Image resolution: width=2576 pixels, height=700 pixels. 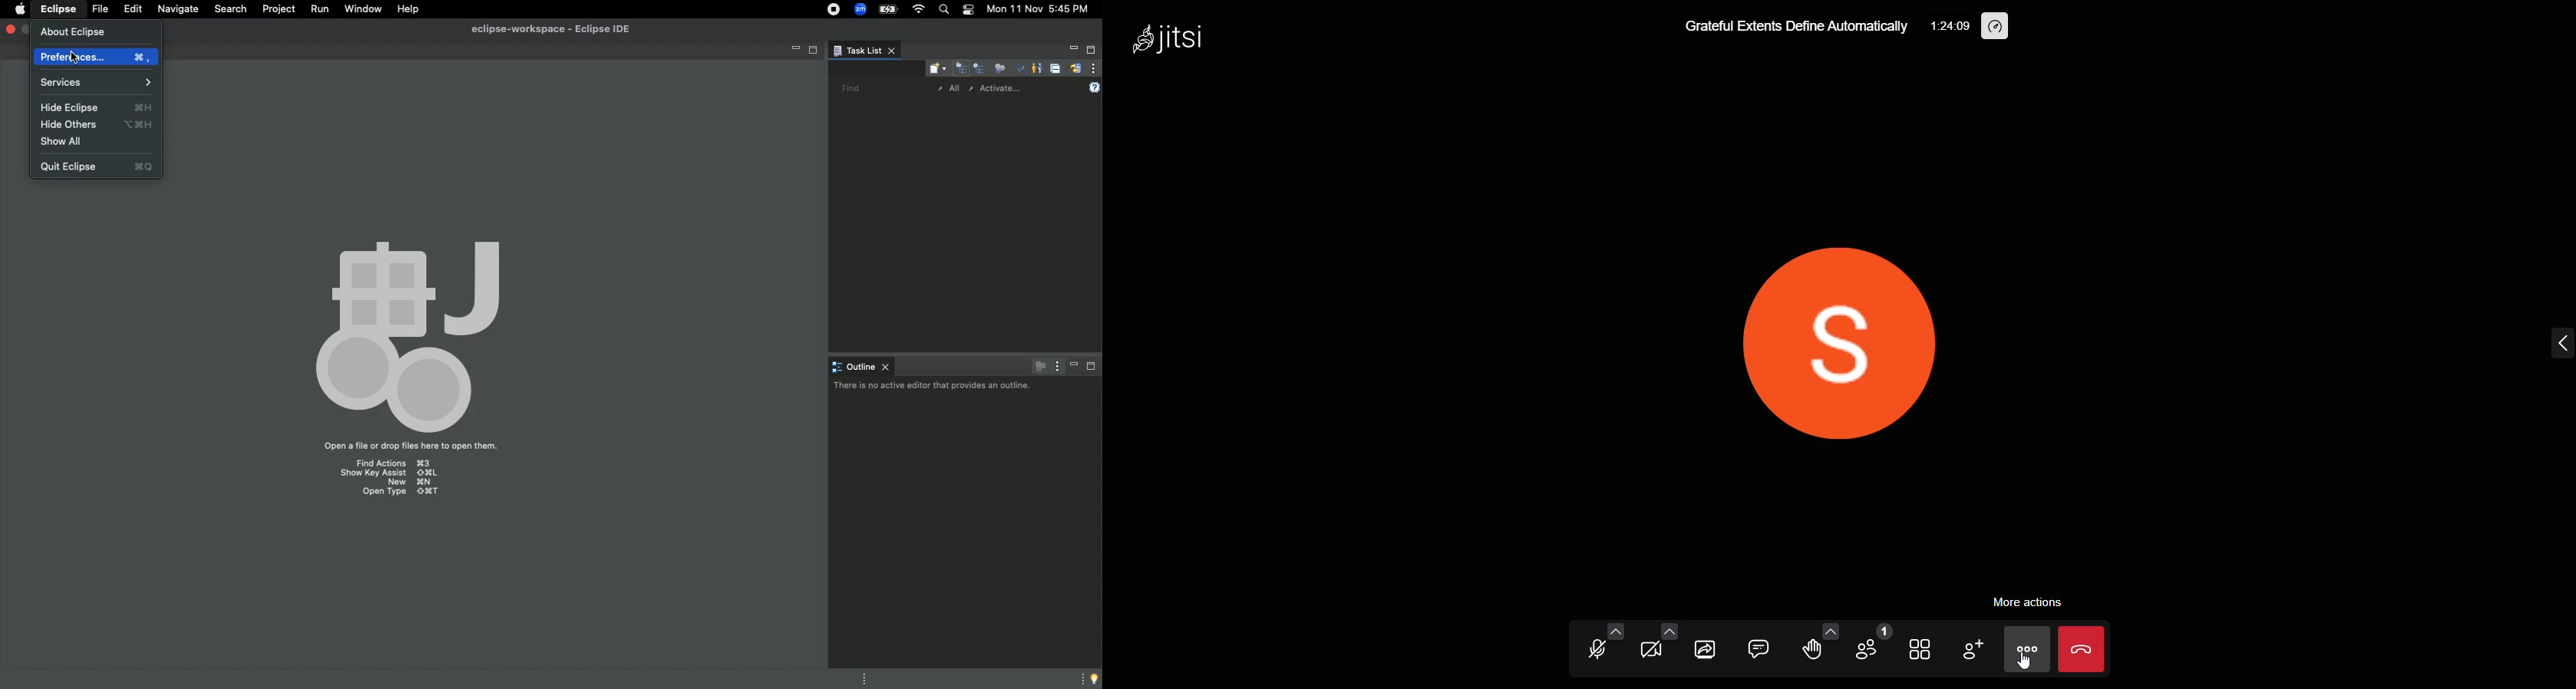 I want to click on Charge, so click(x=888, y=9).